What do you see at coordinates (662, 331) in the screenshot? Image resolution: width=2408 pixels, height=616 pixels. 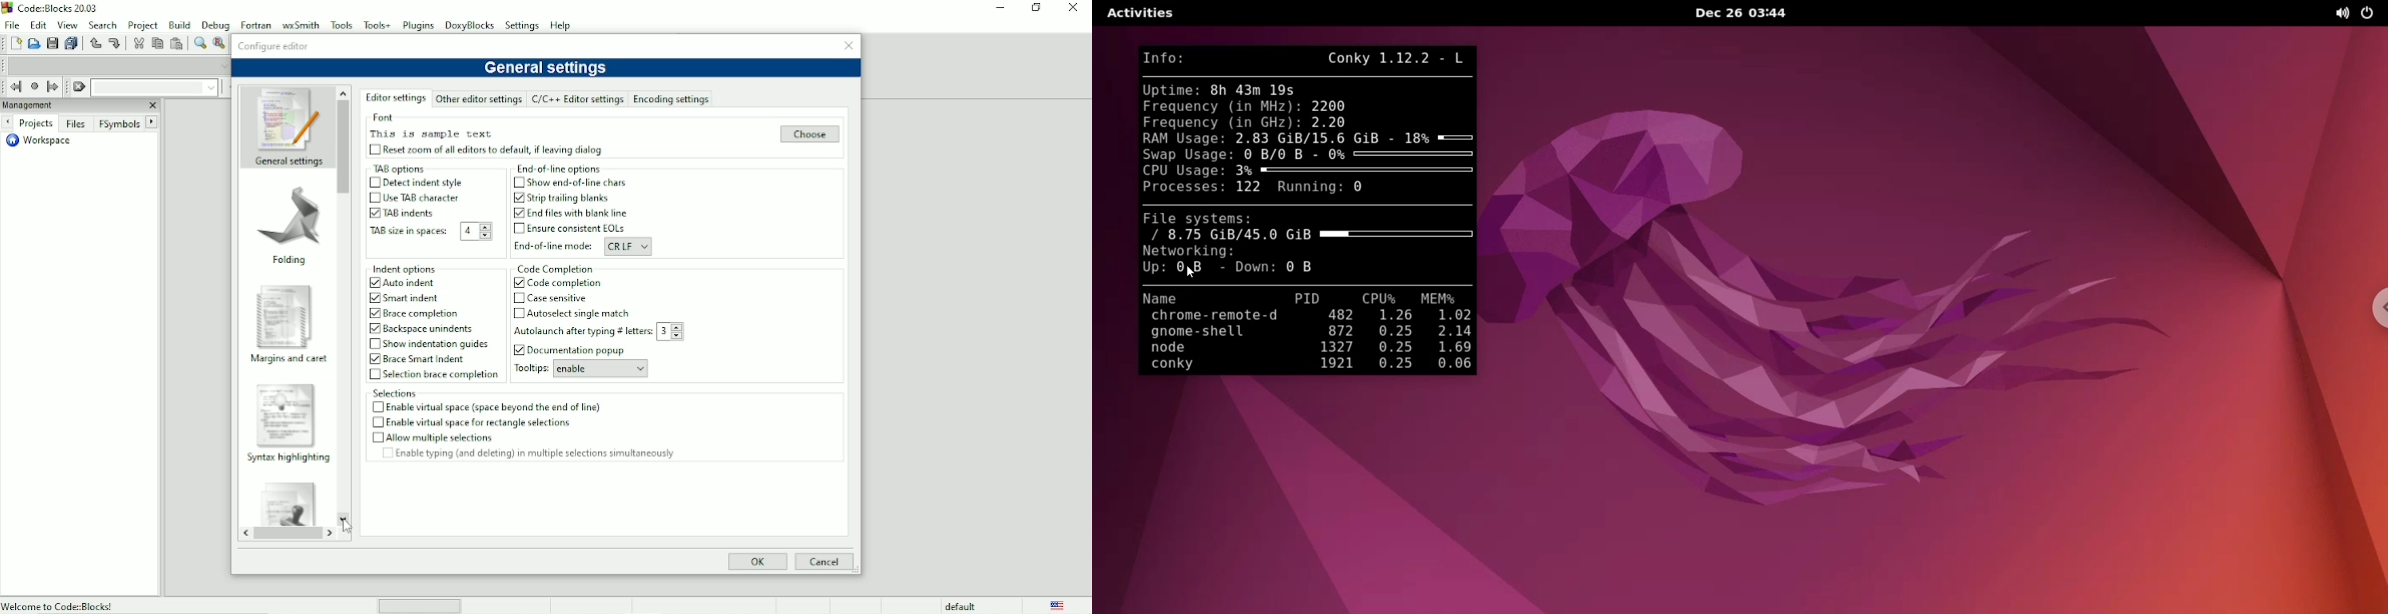 I see `3` at bounding box center [662, 331].